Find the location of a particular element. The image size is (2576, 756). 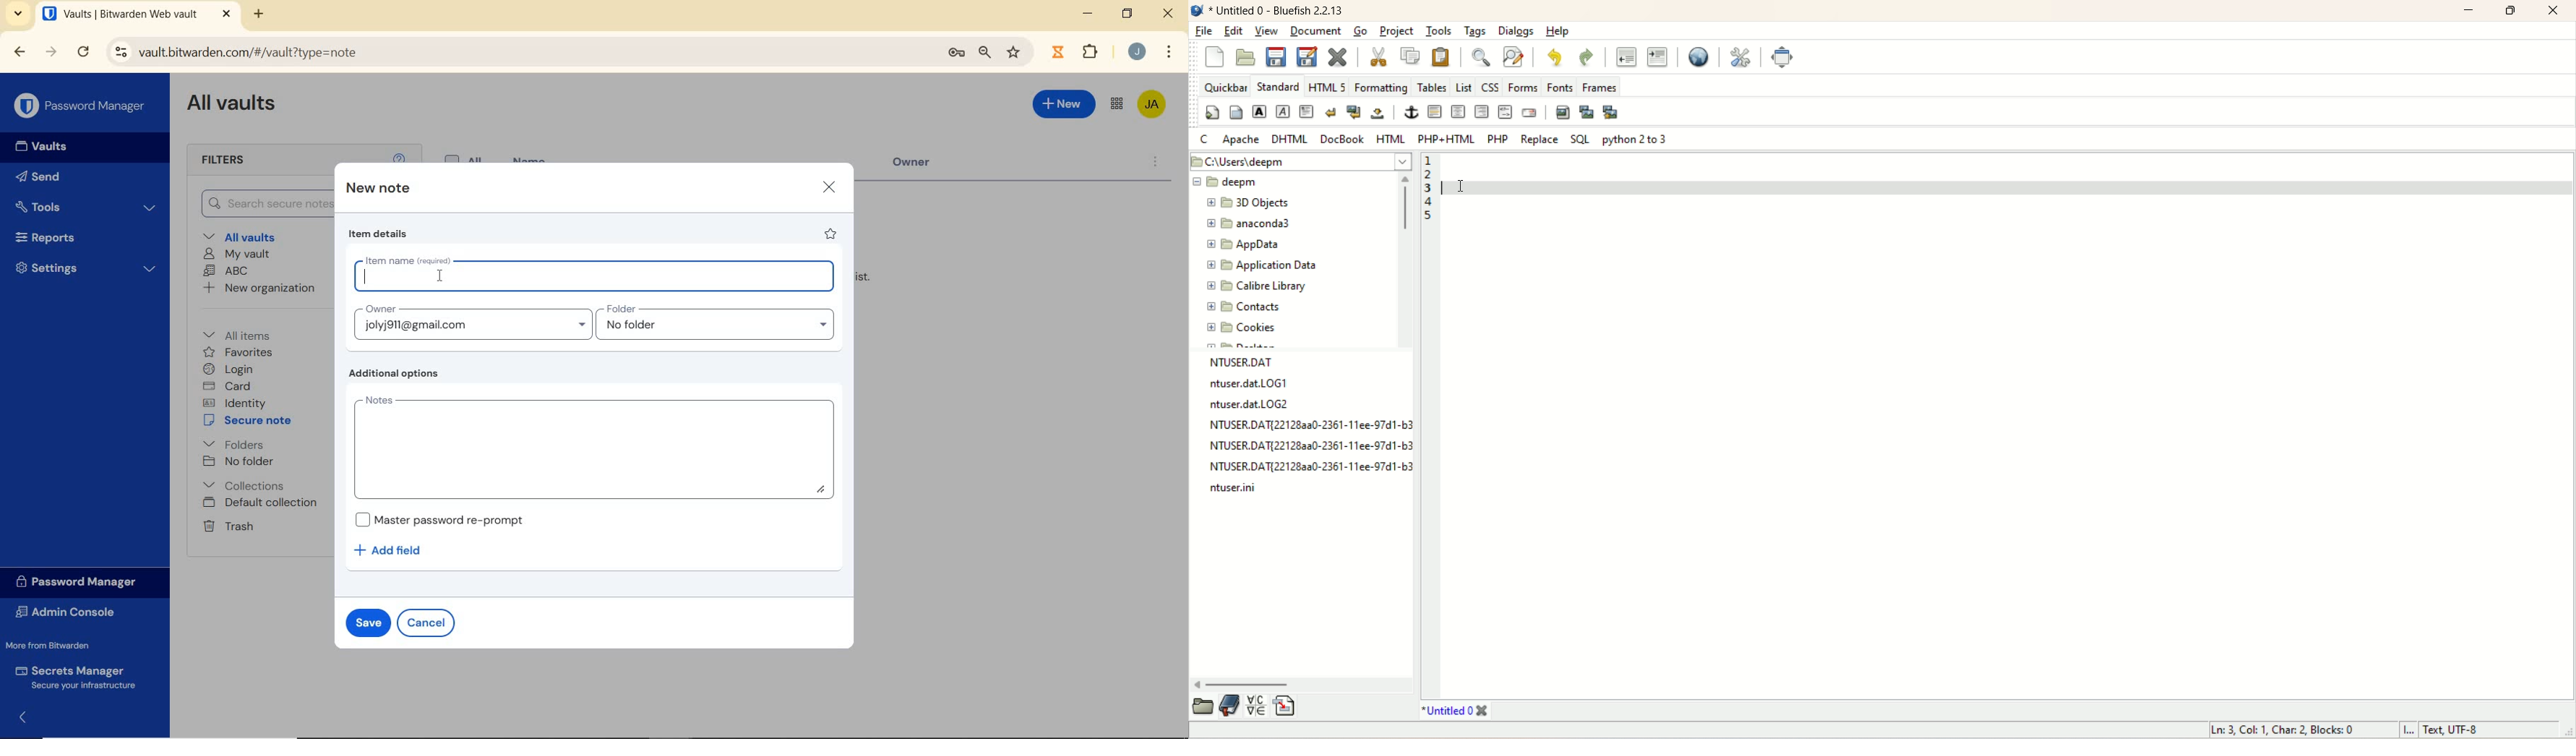

C is located at coordinates (1203, 140).